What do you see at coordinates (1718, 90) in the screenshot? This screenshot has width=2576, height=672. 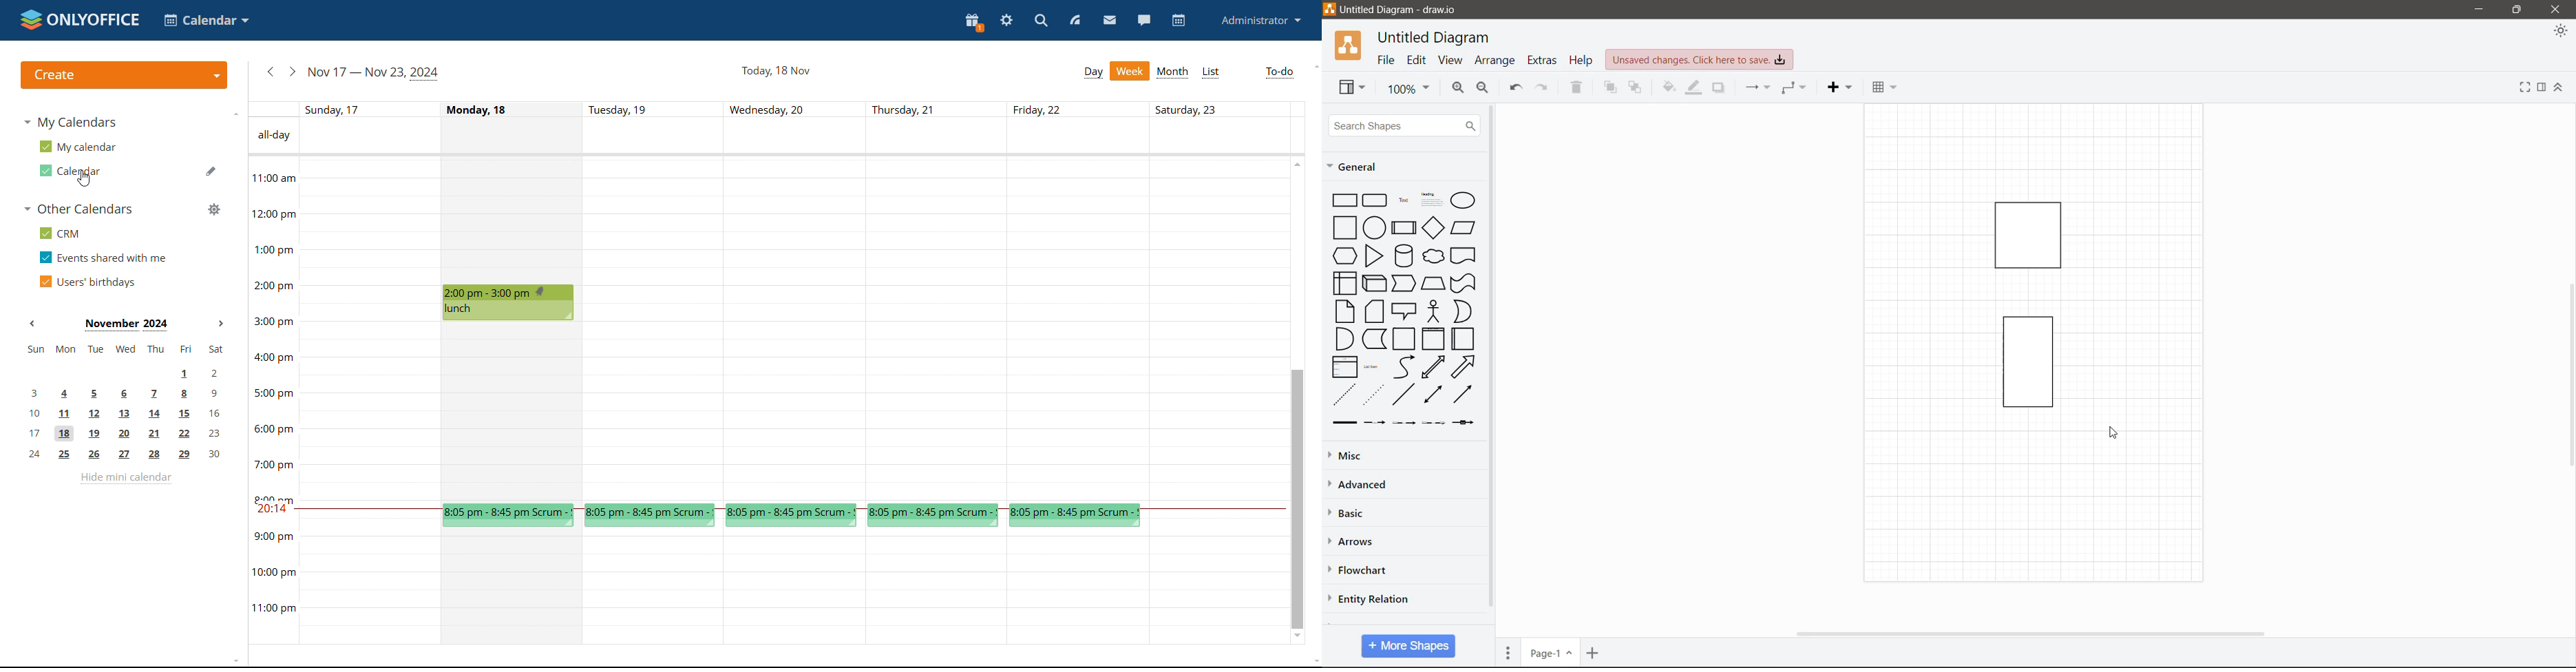 I see `Shadow` at bounding box center [1718, 90].